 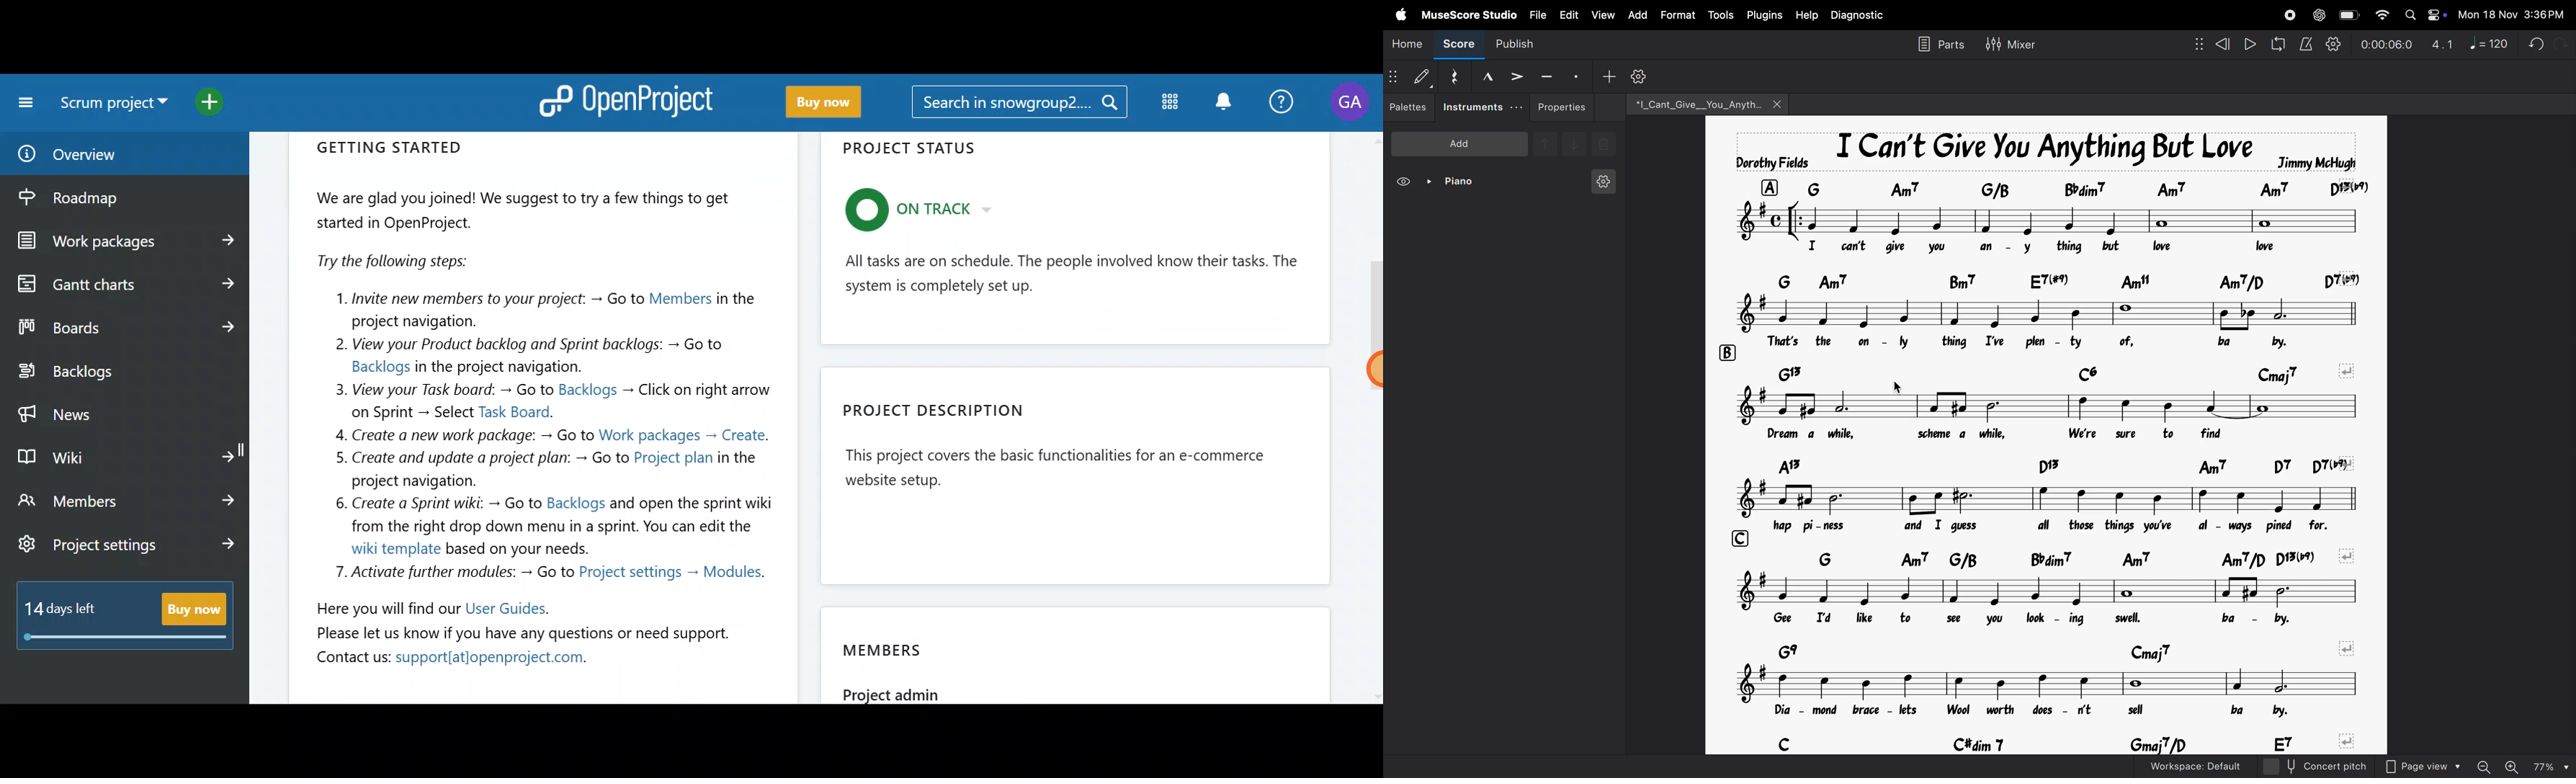 I want to click on Project description, so click(x=1081, y=471).